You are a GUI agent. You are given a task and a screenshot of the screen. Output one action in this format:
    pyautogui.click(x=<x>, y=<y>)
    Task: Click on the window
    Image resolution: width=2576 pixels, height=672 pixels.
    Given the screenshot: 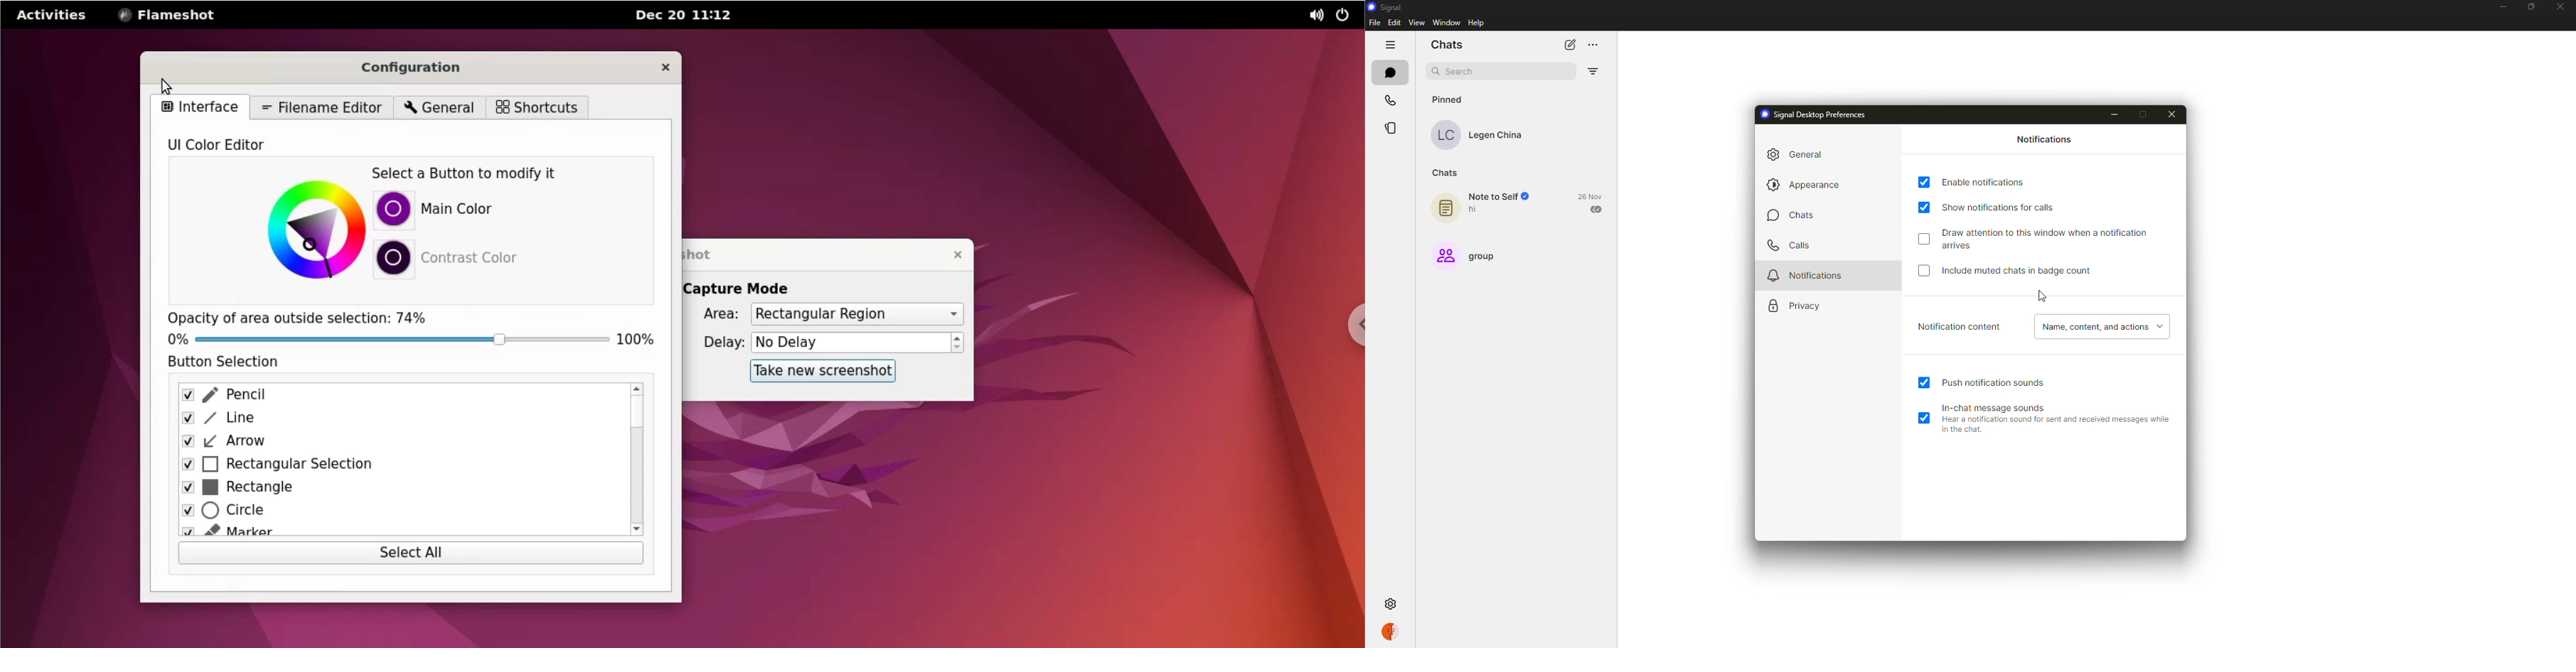 What is the action you would take?
    pyautogui.click(x=1446, y=23)
    